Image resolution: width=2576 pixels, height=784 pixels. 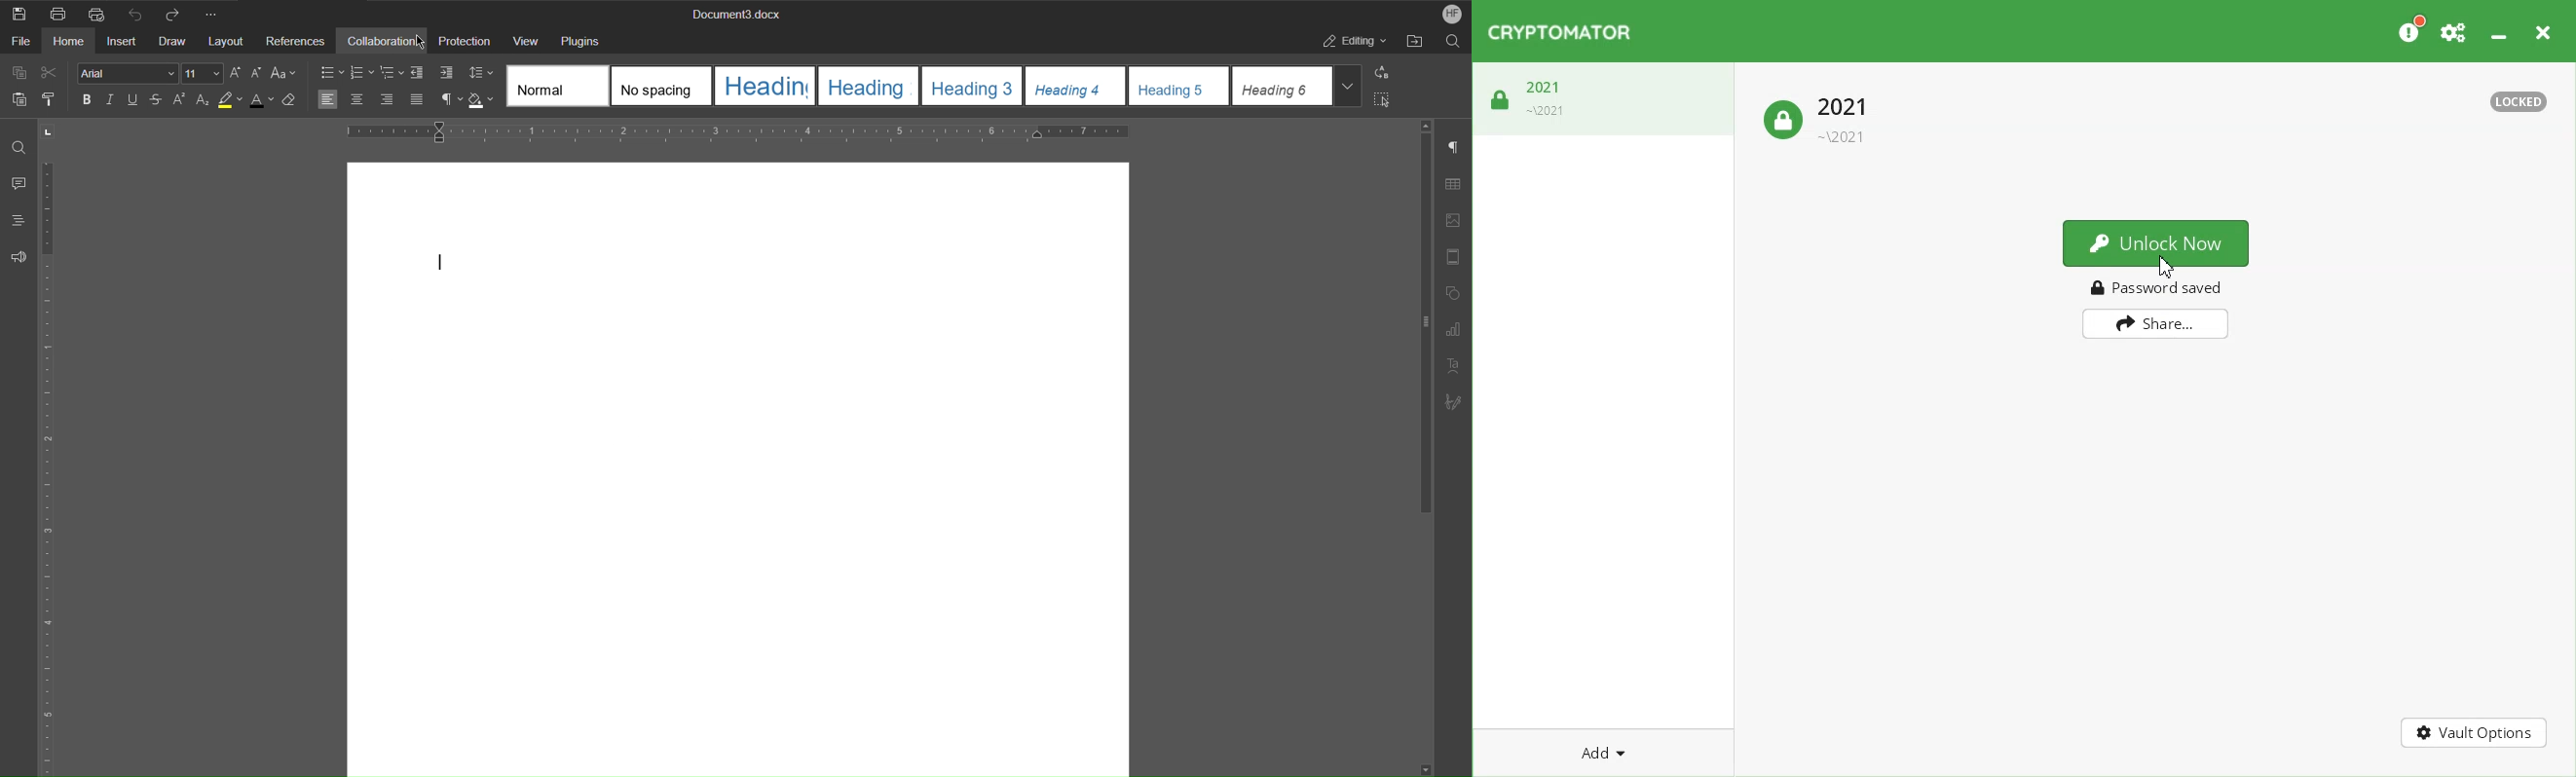 I want to click on Font Size, so click(x=203, y=73).